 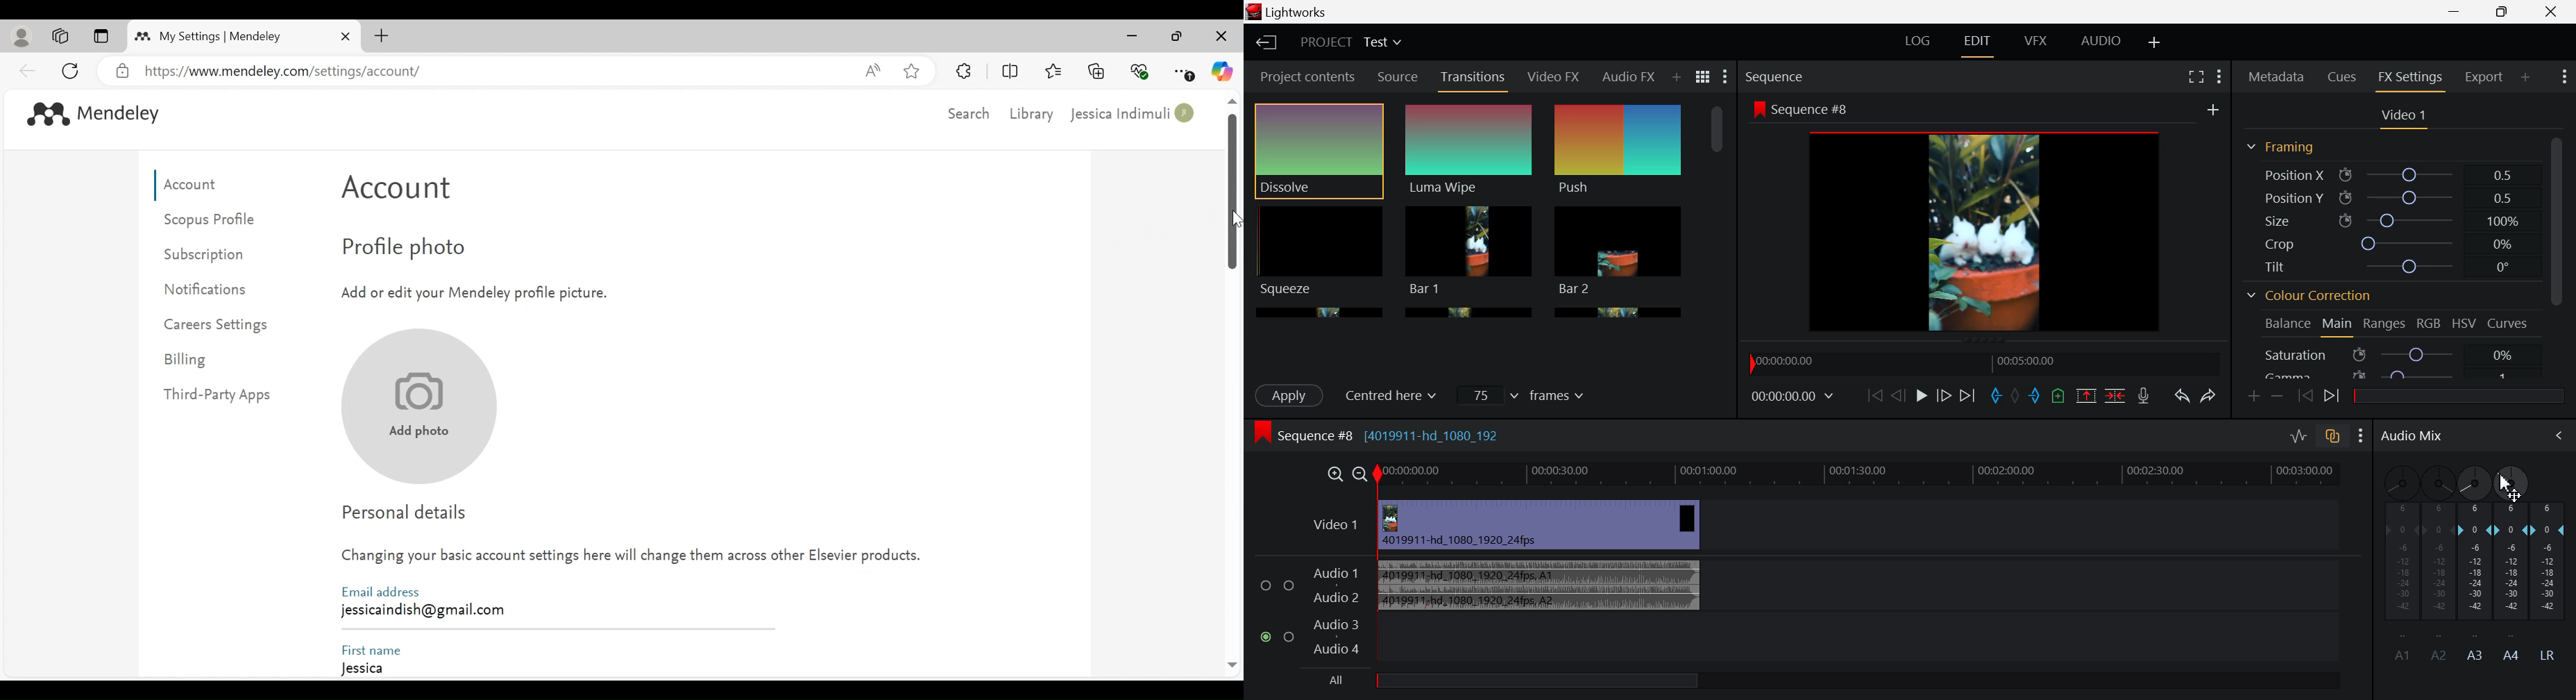 What do you see at coordinates (1185, 72) in the screenshot?
I see `Settings and More` at bounding box center [1185, 72].